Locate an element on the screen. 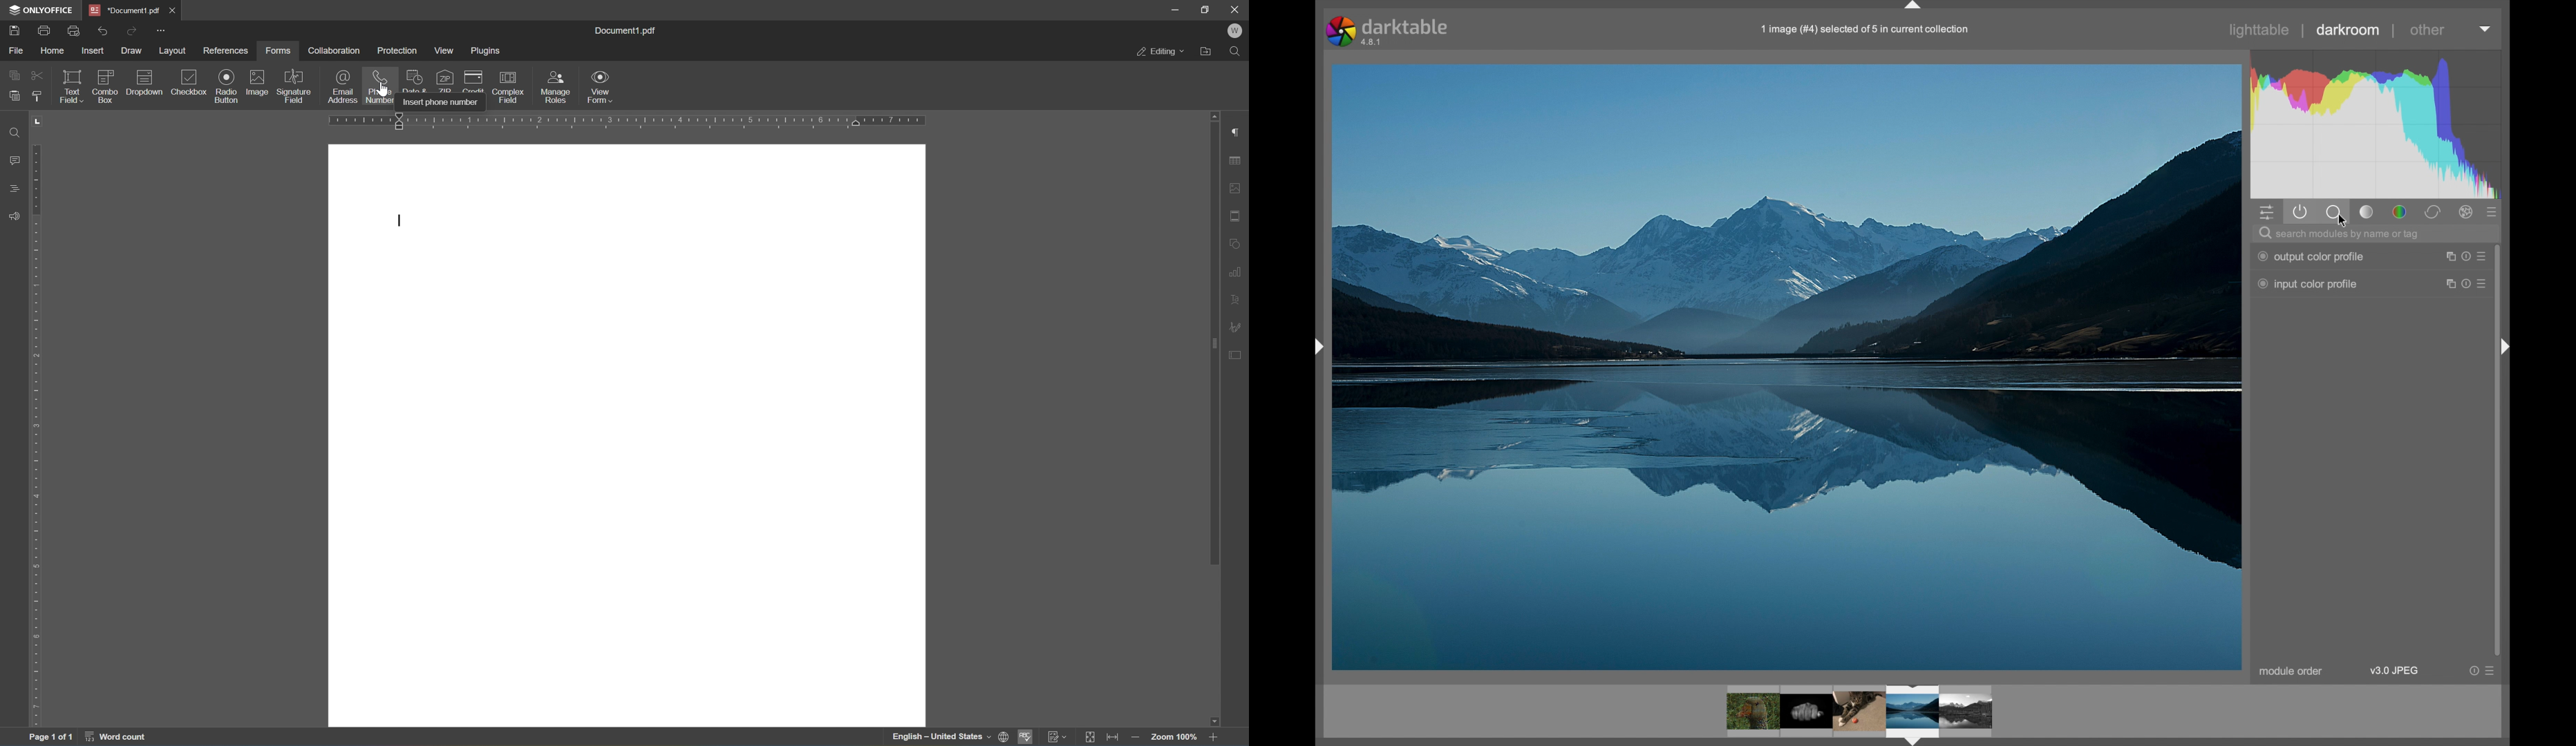 This screenshot has width=2576, height=756. english - united states is located at coordinates (940, 738).